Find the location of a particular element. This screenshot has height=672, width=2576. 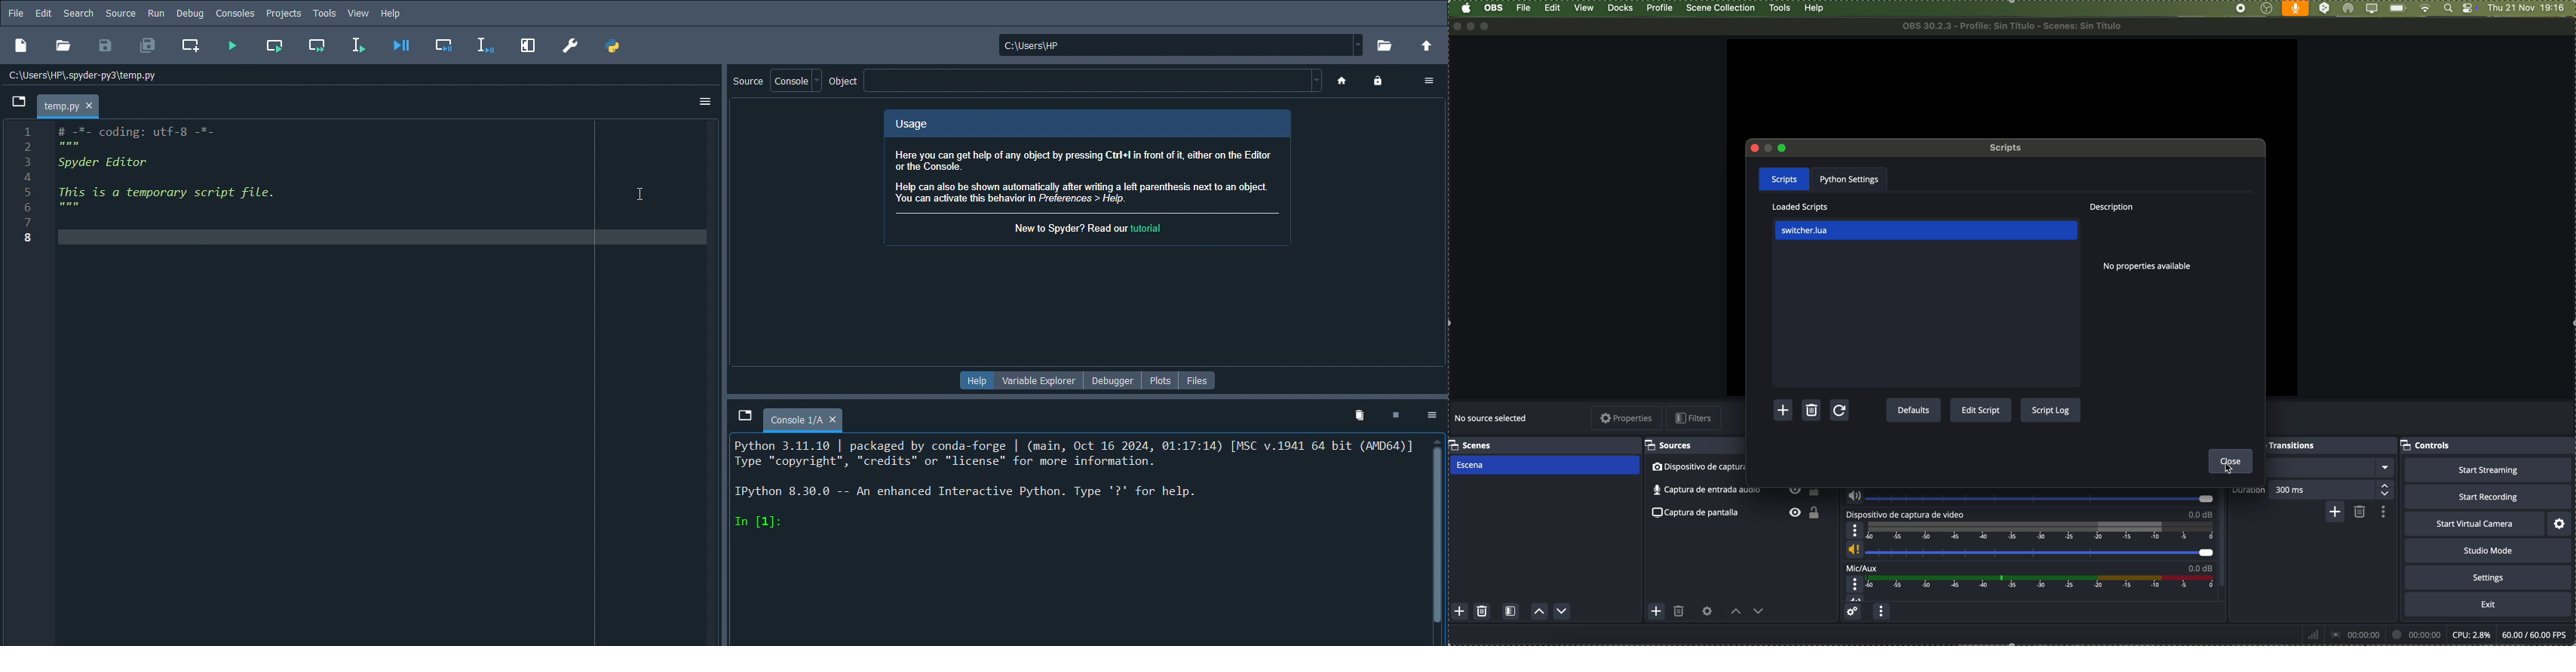

help is located at coordinates (1814, 8).